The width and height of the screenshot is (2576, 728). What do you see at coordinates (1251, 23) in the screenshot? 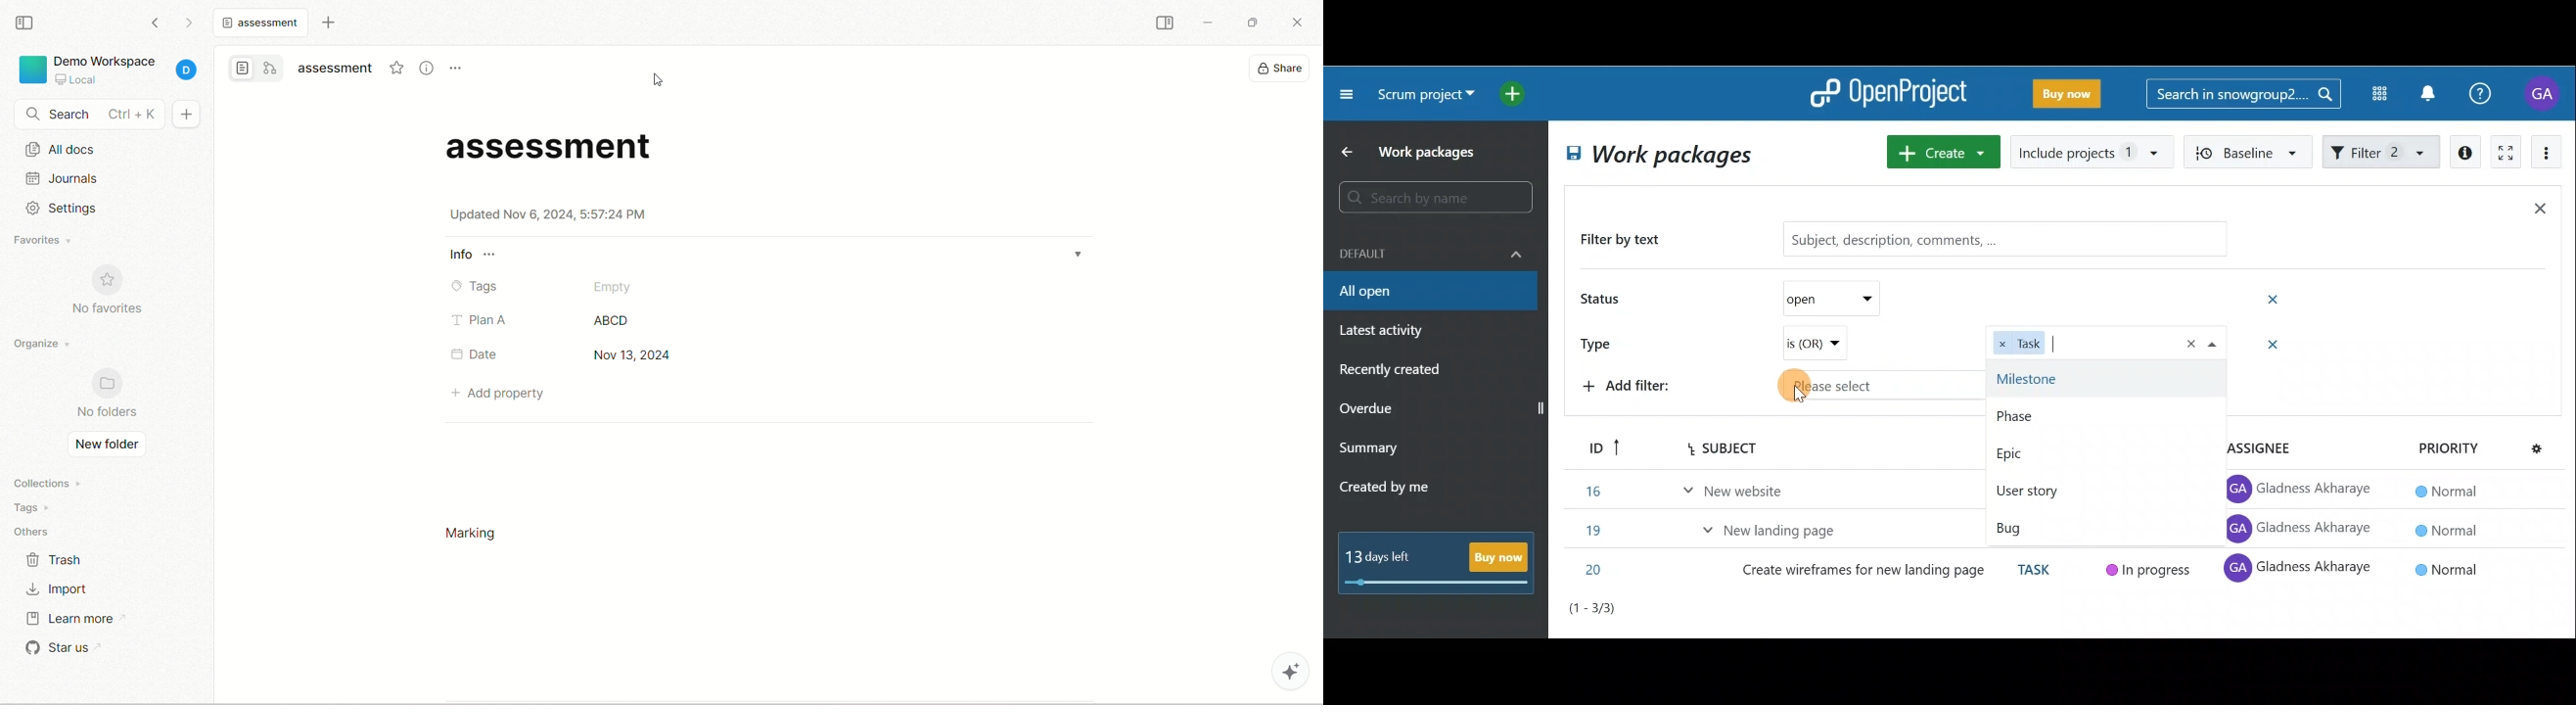
I see `maximize` at bounding box center [1251, 23].